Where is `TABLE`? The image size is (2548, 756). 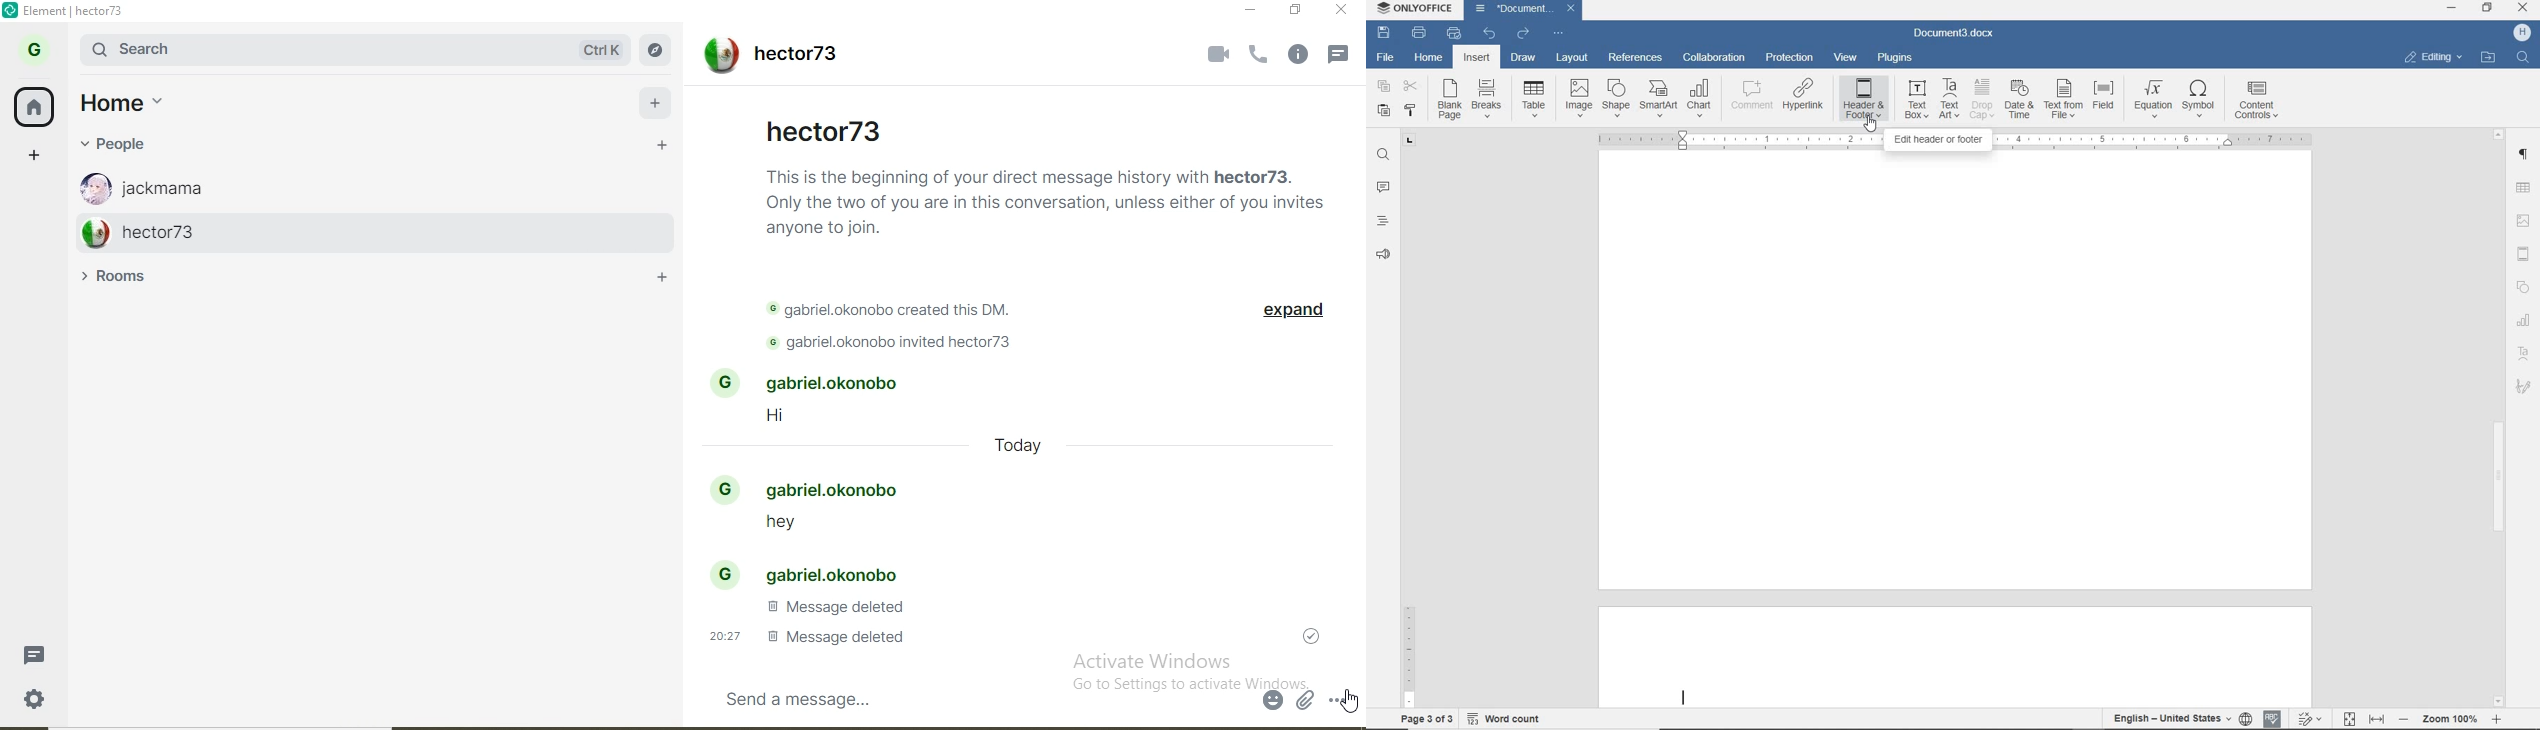 TABLE is located at coordinates (2525, 187).